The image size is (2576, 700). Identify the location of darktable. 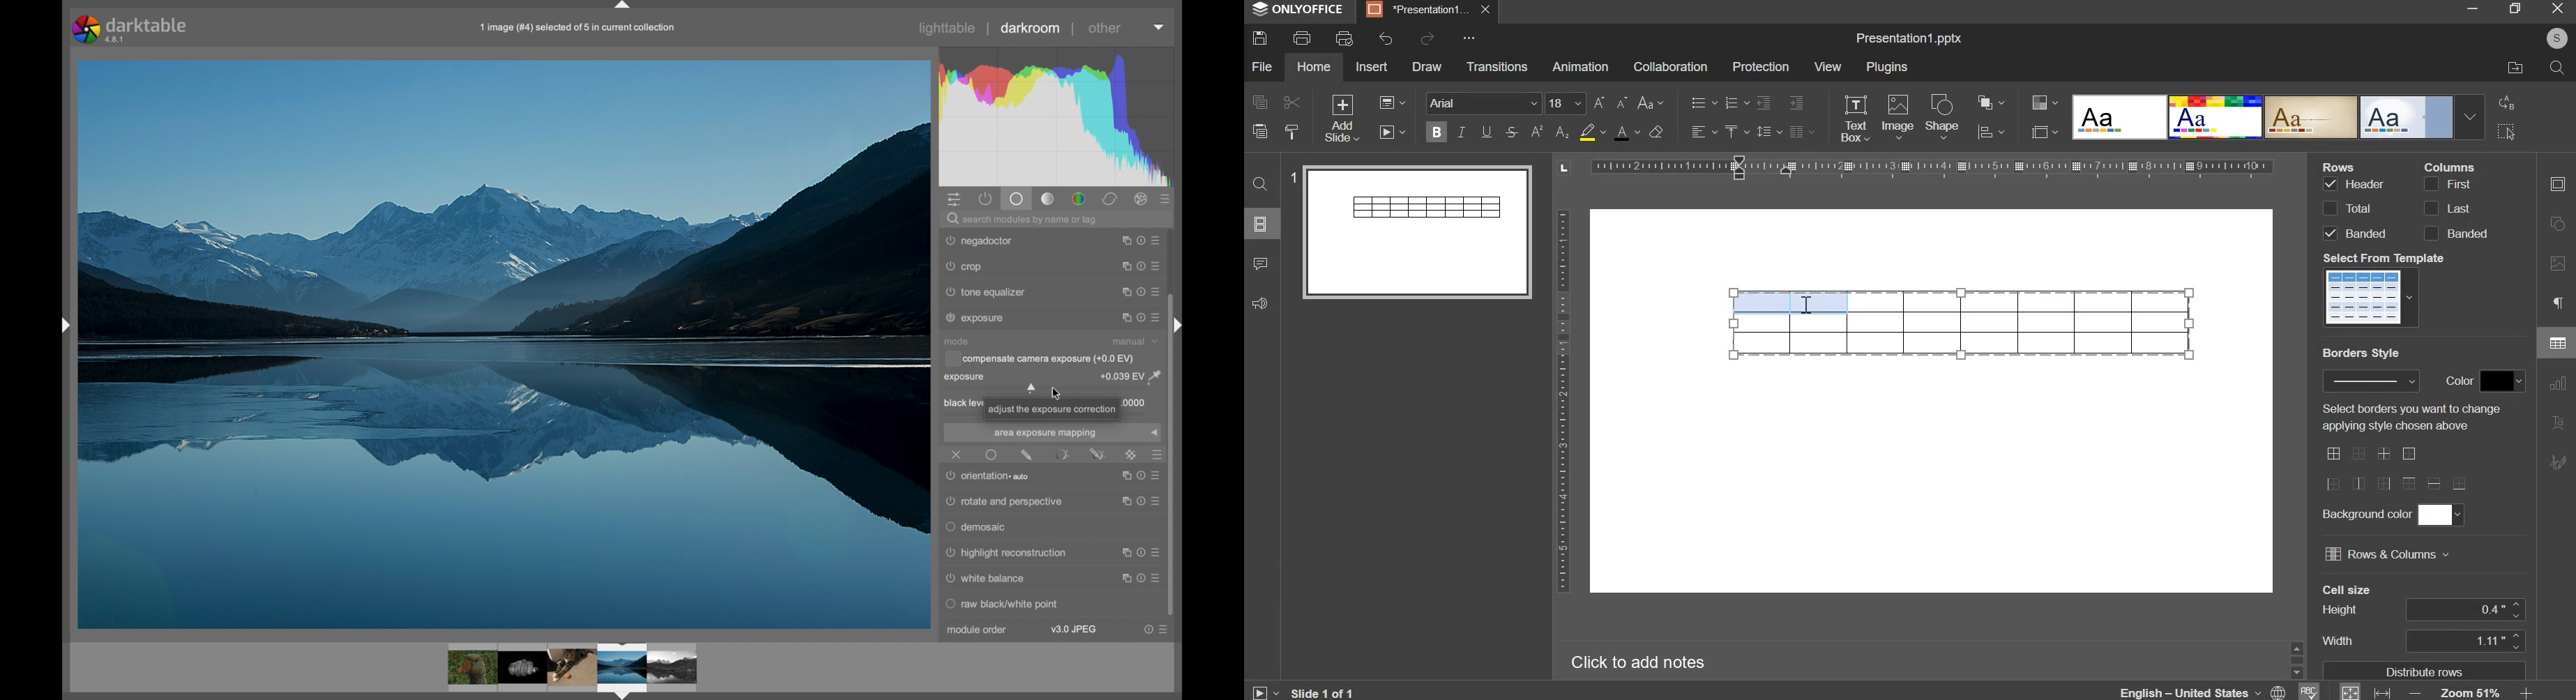
(134, 29).